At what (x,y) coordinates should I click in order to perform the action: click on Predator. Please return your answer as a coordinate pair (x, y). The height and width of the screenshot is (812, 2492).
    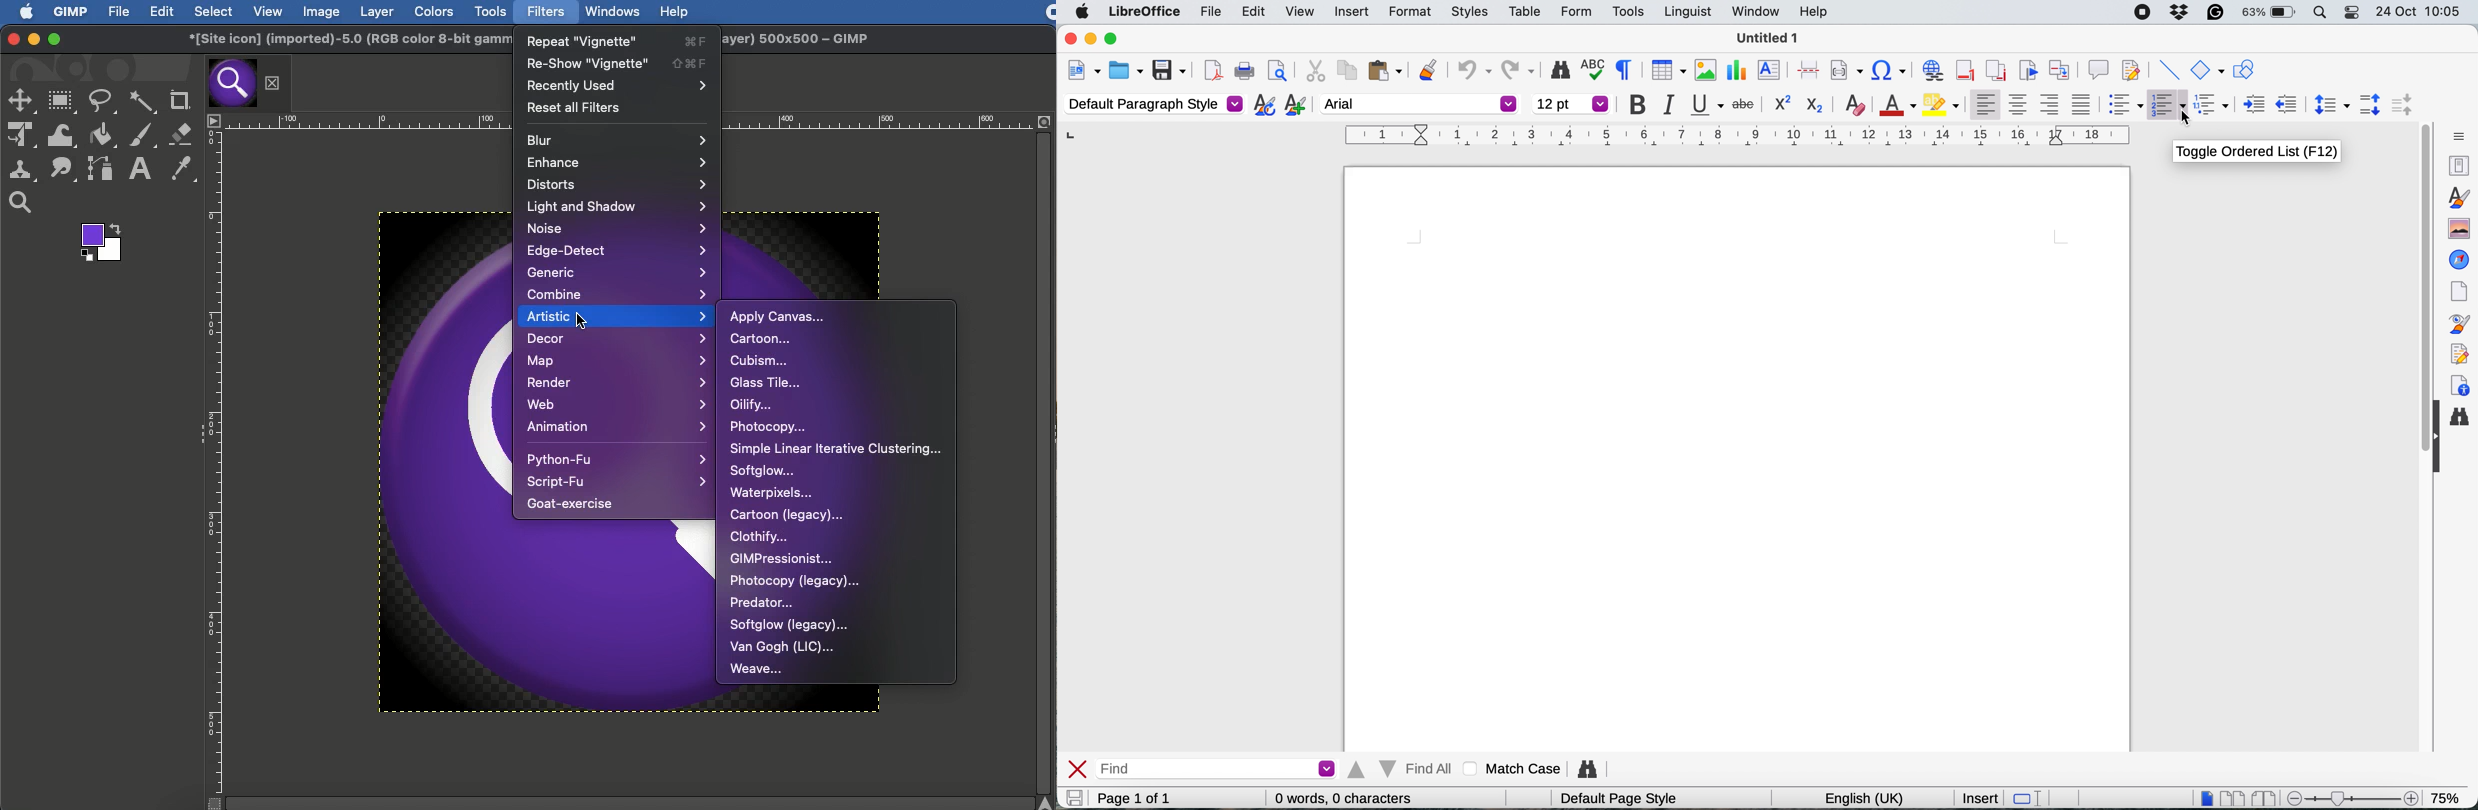
    Looking at the image, I should click on (761, 601).